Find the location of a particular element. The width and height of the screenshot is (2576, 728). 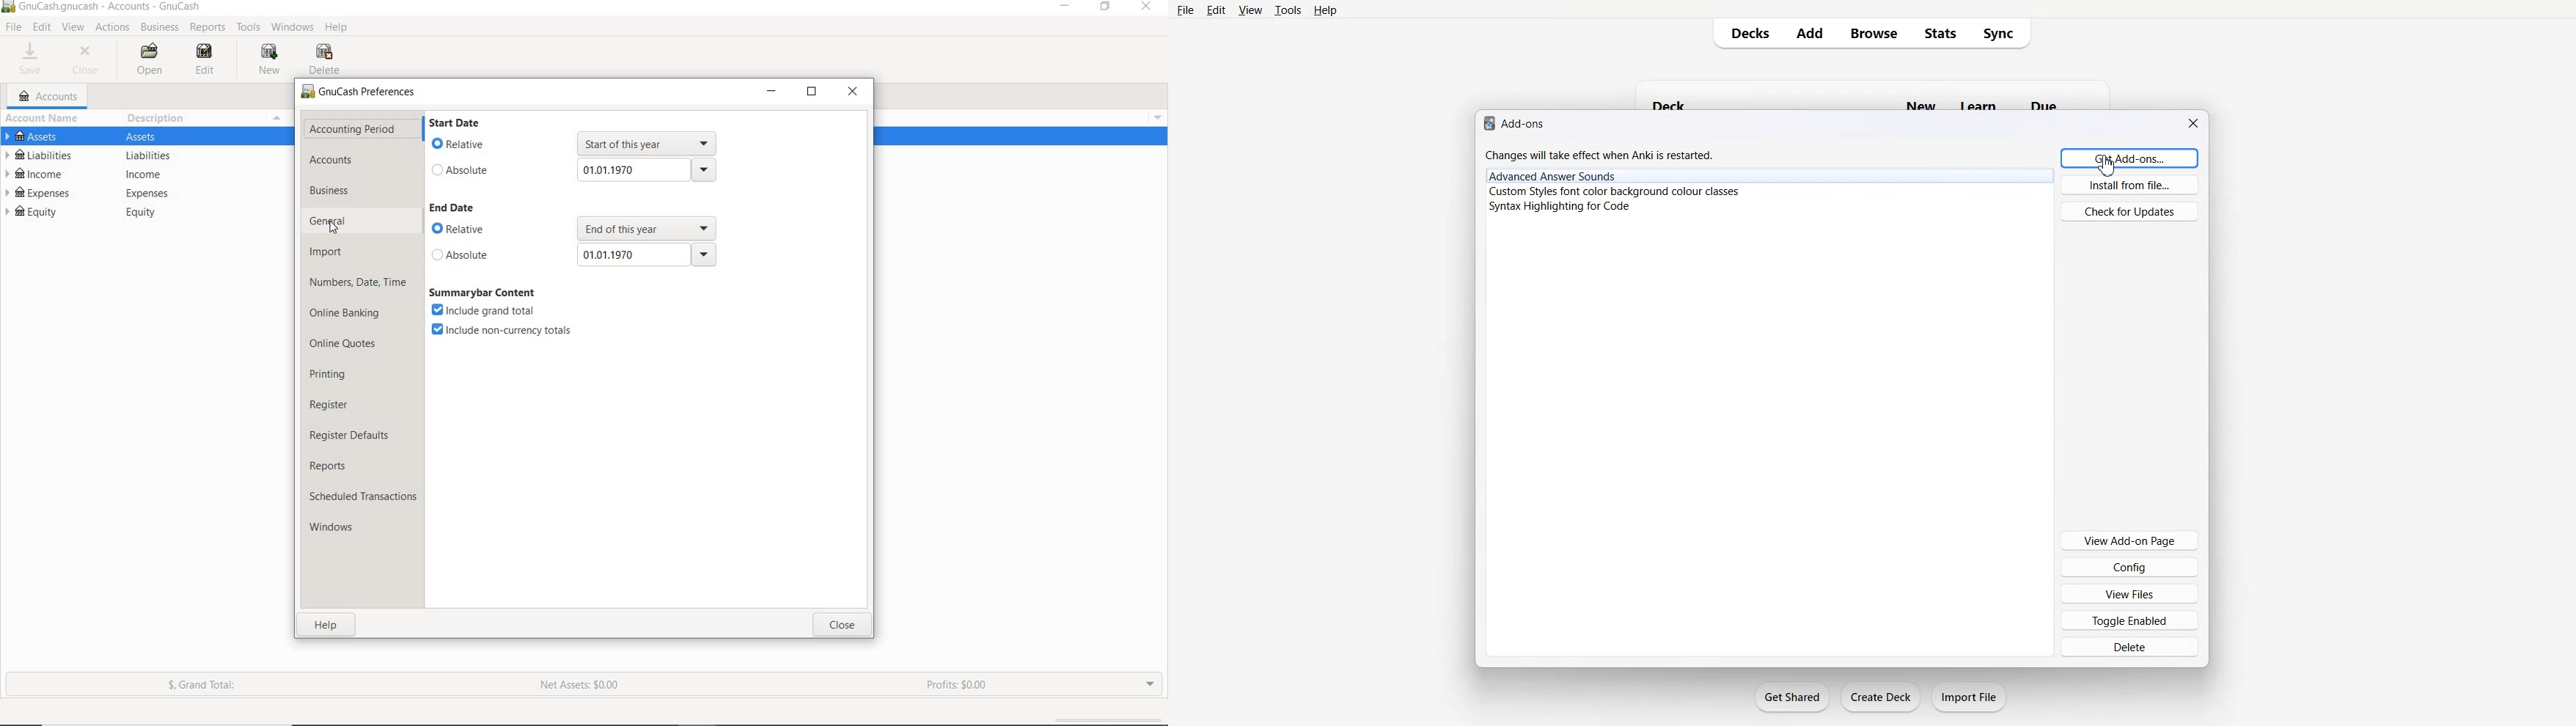

Toggle Enabled is located at coordinates (2129, 620).